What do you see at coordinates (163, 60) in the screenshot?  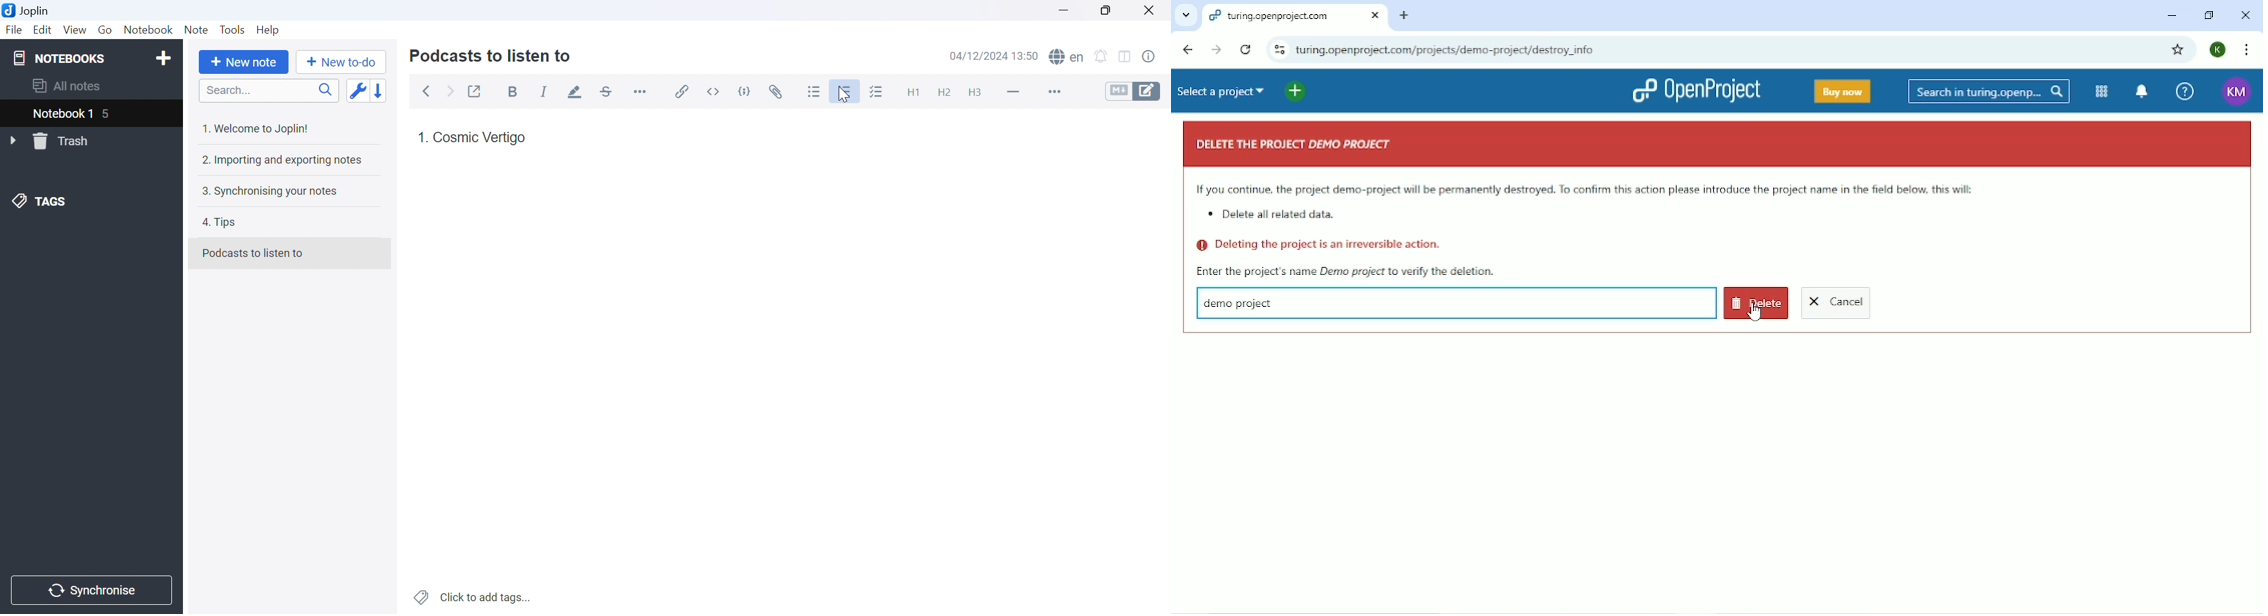 I see `Add notebook` at bounding box center [163, 60].